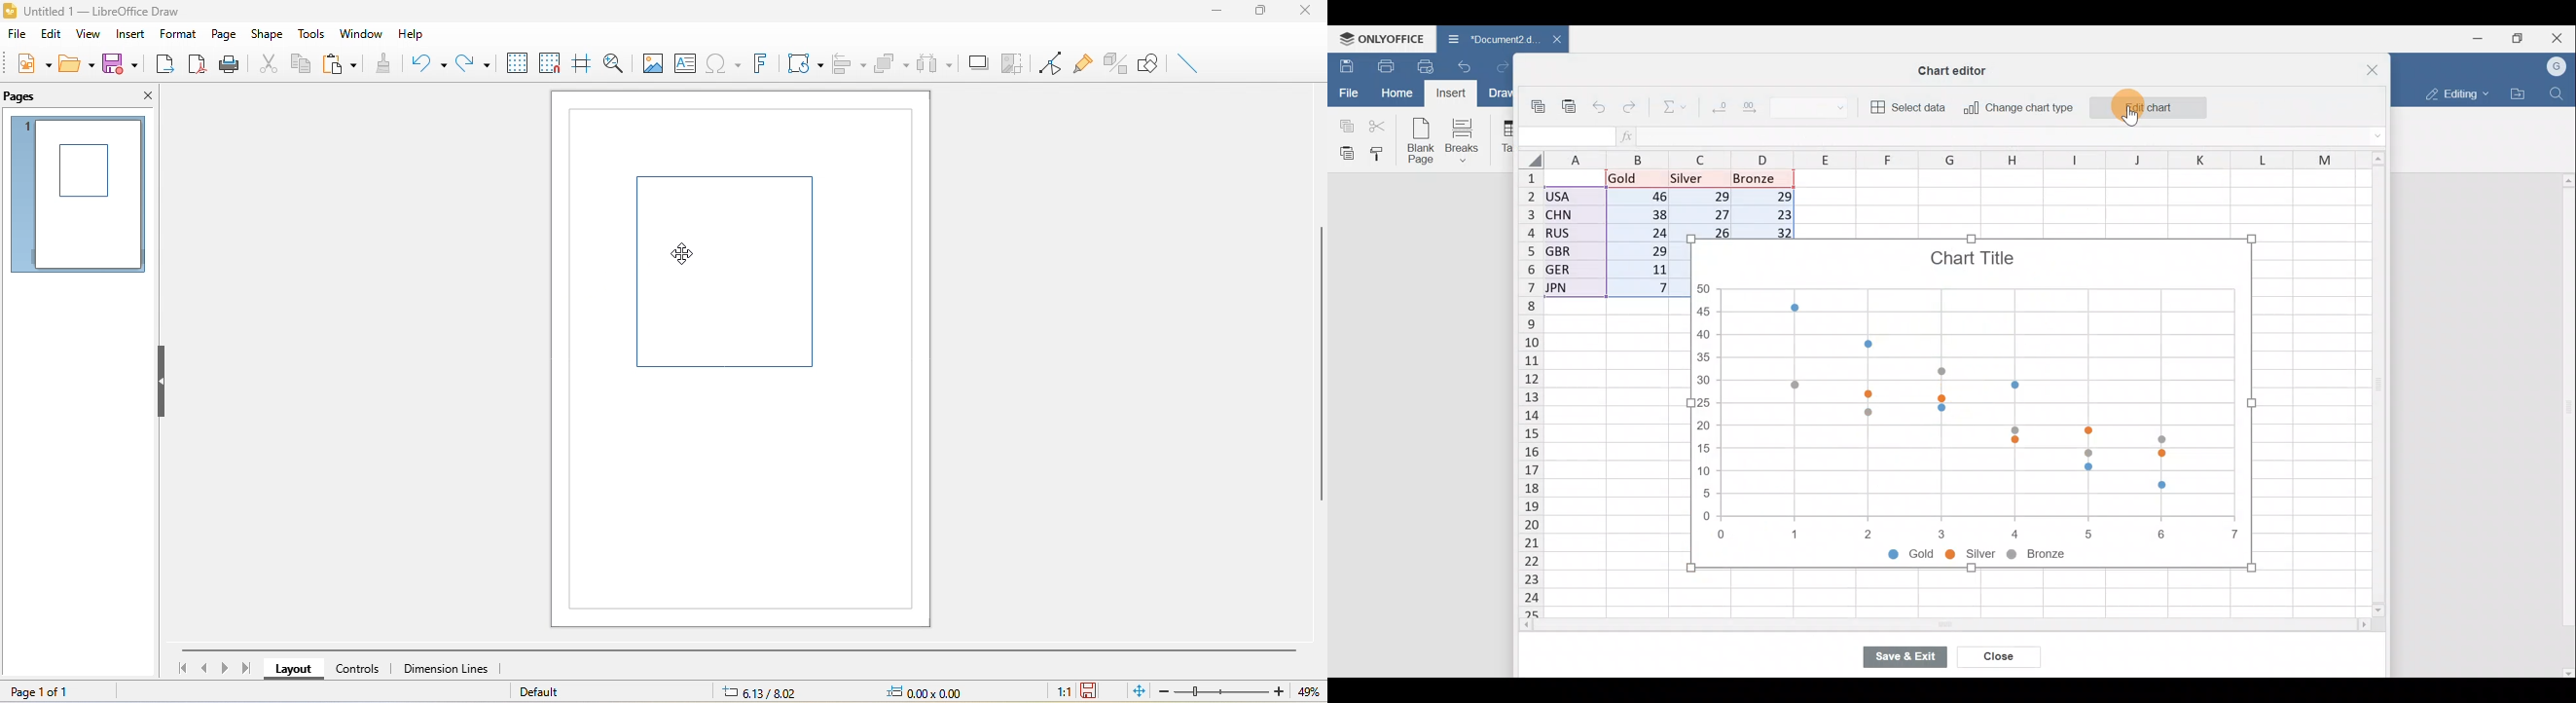  Describe the element at coordinates (893, 64) in the screenshot. I see `arrange` at that location.